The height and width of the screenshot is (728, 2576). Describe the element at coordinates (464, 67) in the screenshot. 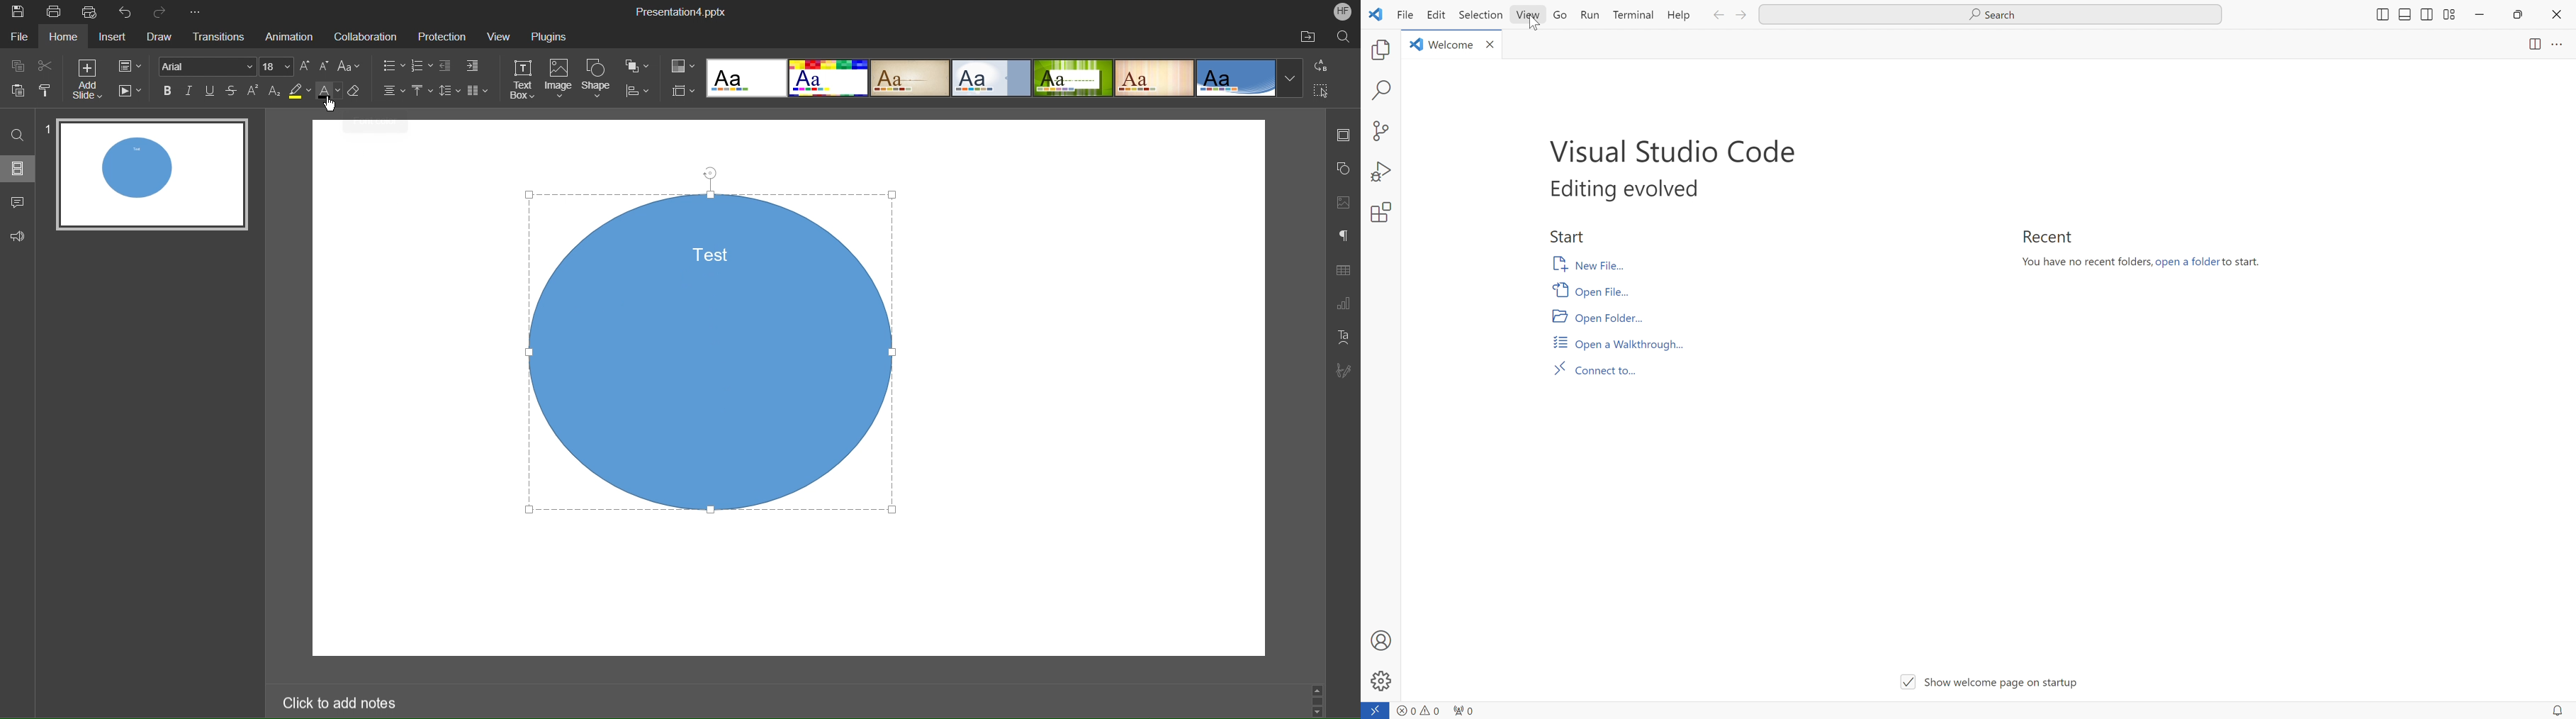

I see `Indents` at that location.